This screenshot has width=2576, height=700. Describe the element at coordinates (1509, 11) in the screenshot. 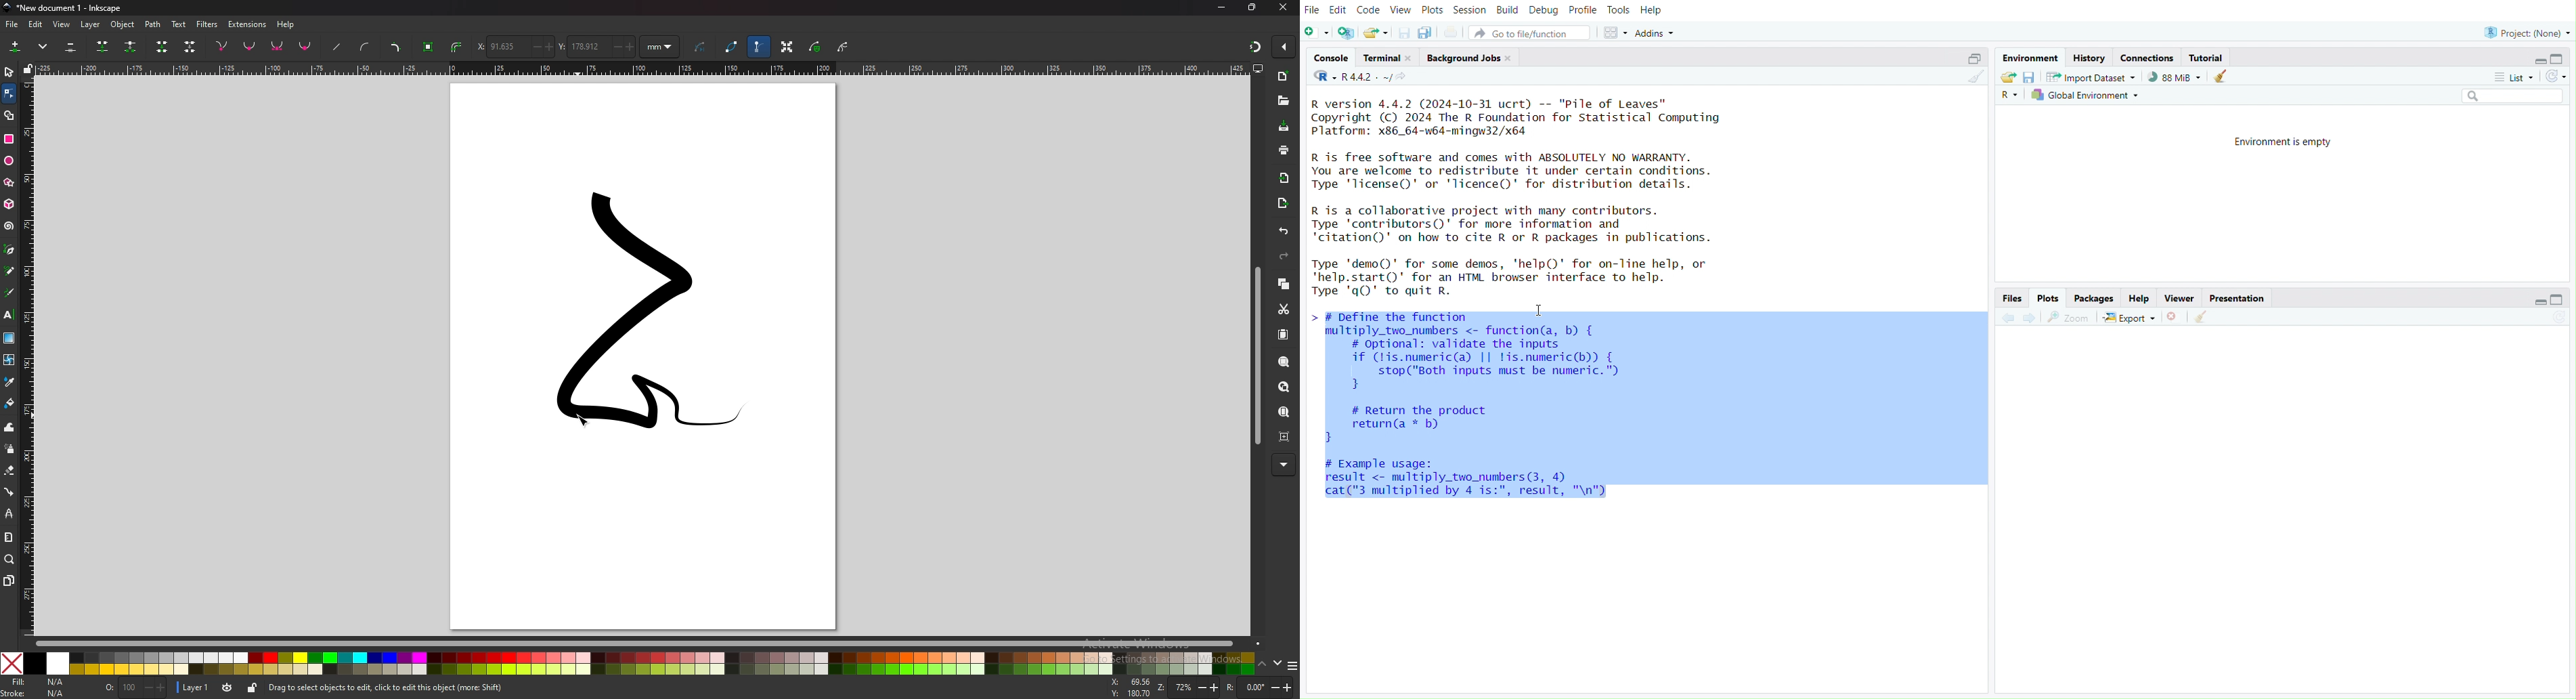

I see `Build` at that location.